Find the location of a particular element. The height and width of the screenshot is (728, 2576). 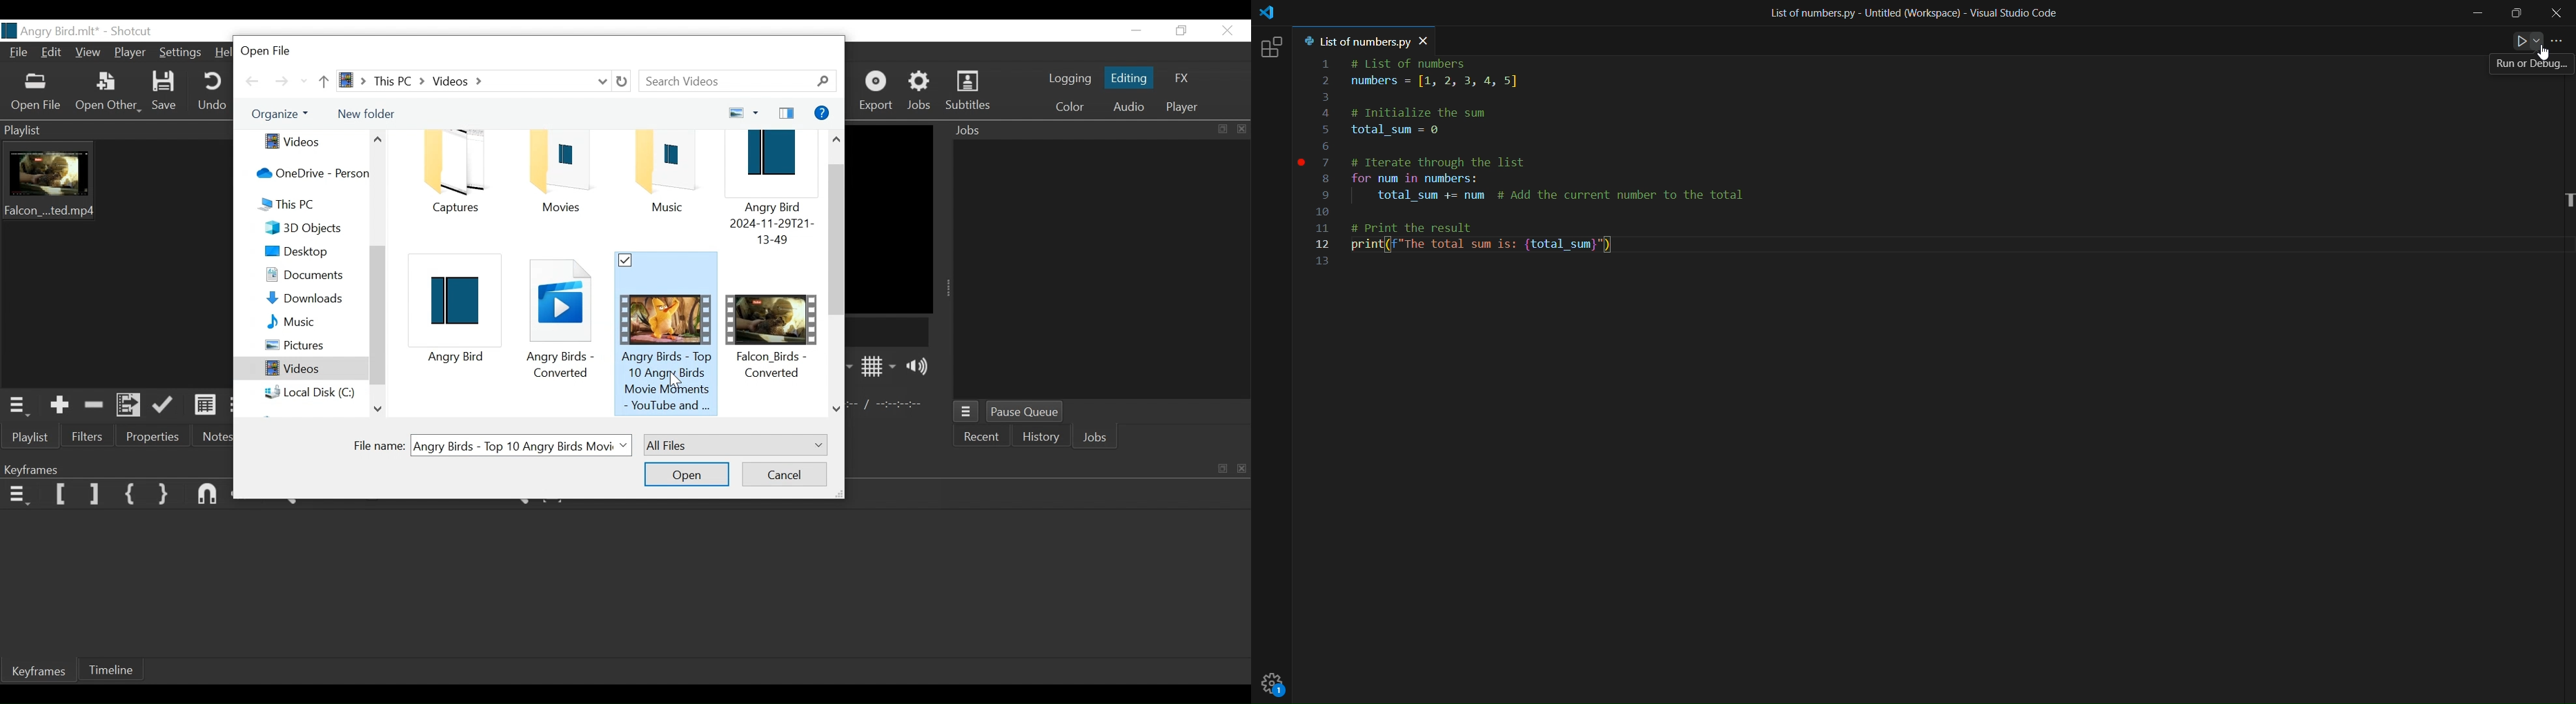

Open File is located at coordinates (274, 51).